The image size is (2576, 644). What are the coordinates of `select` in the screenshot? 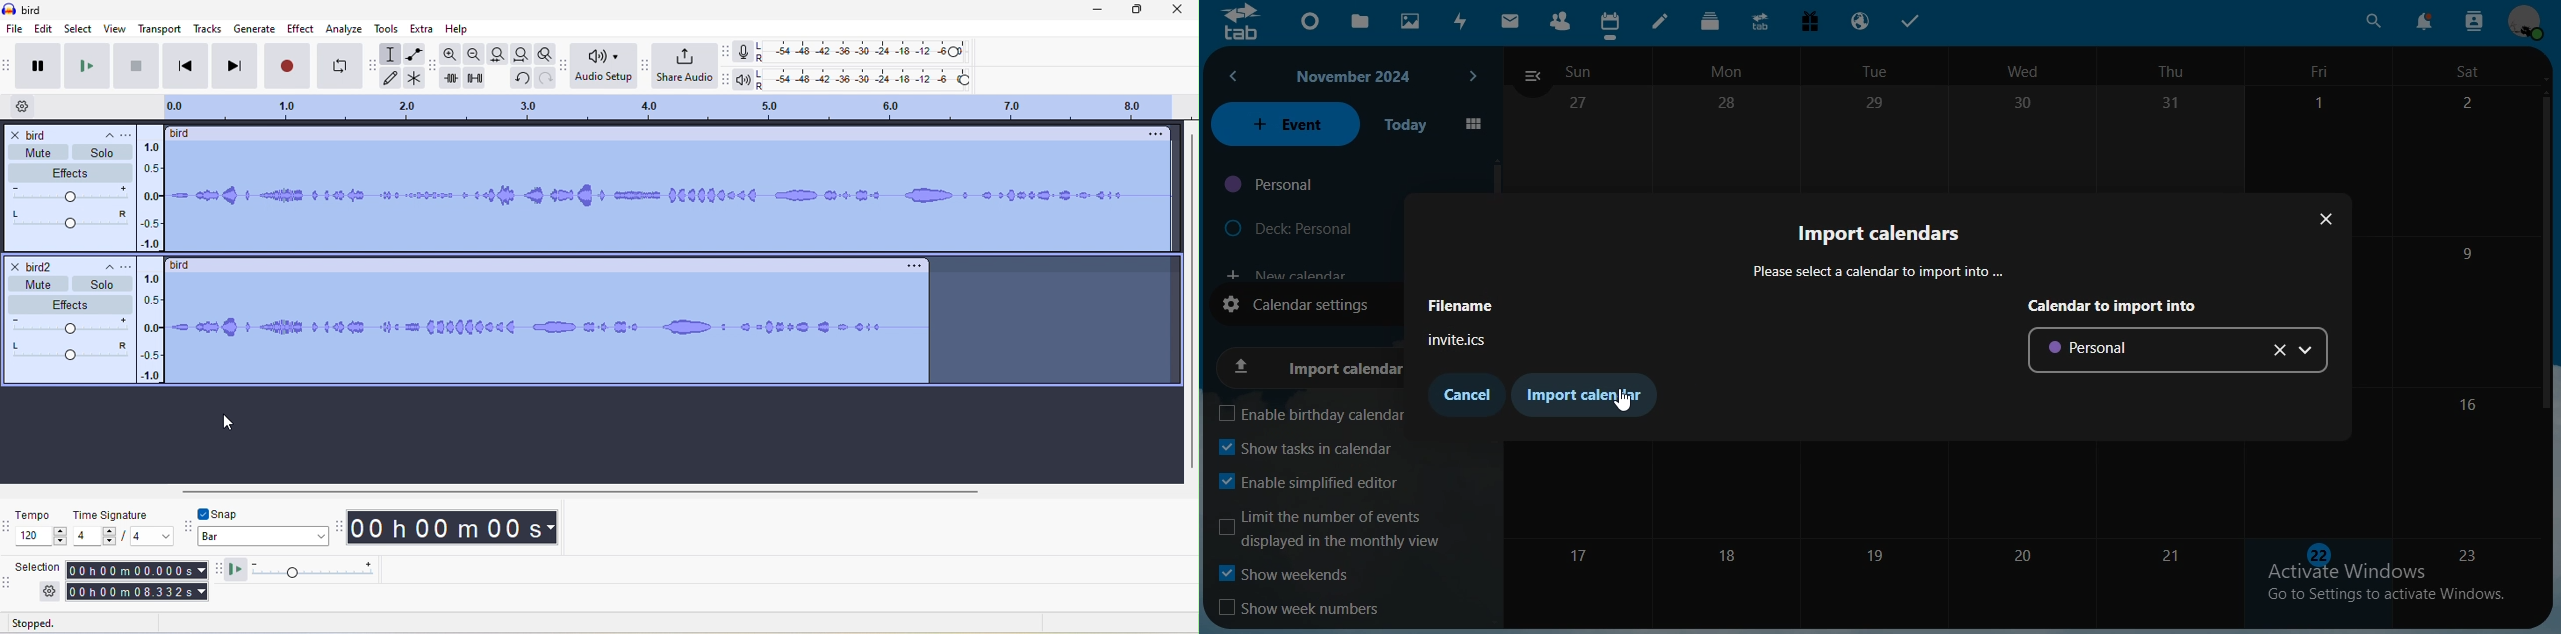 It's located at (78, 30).